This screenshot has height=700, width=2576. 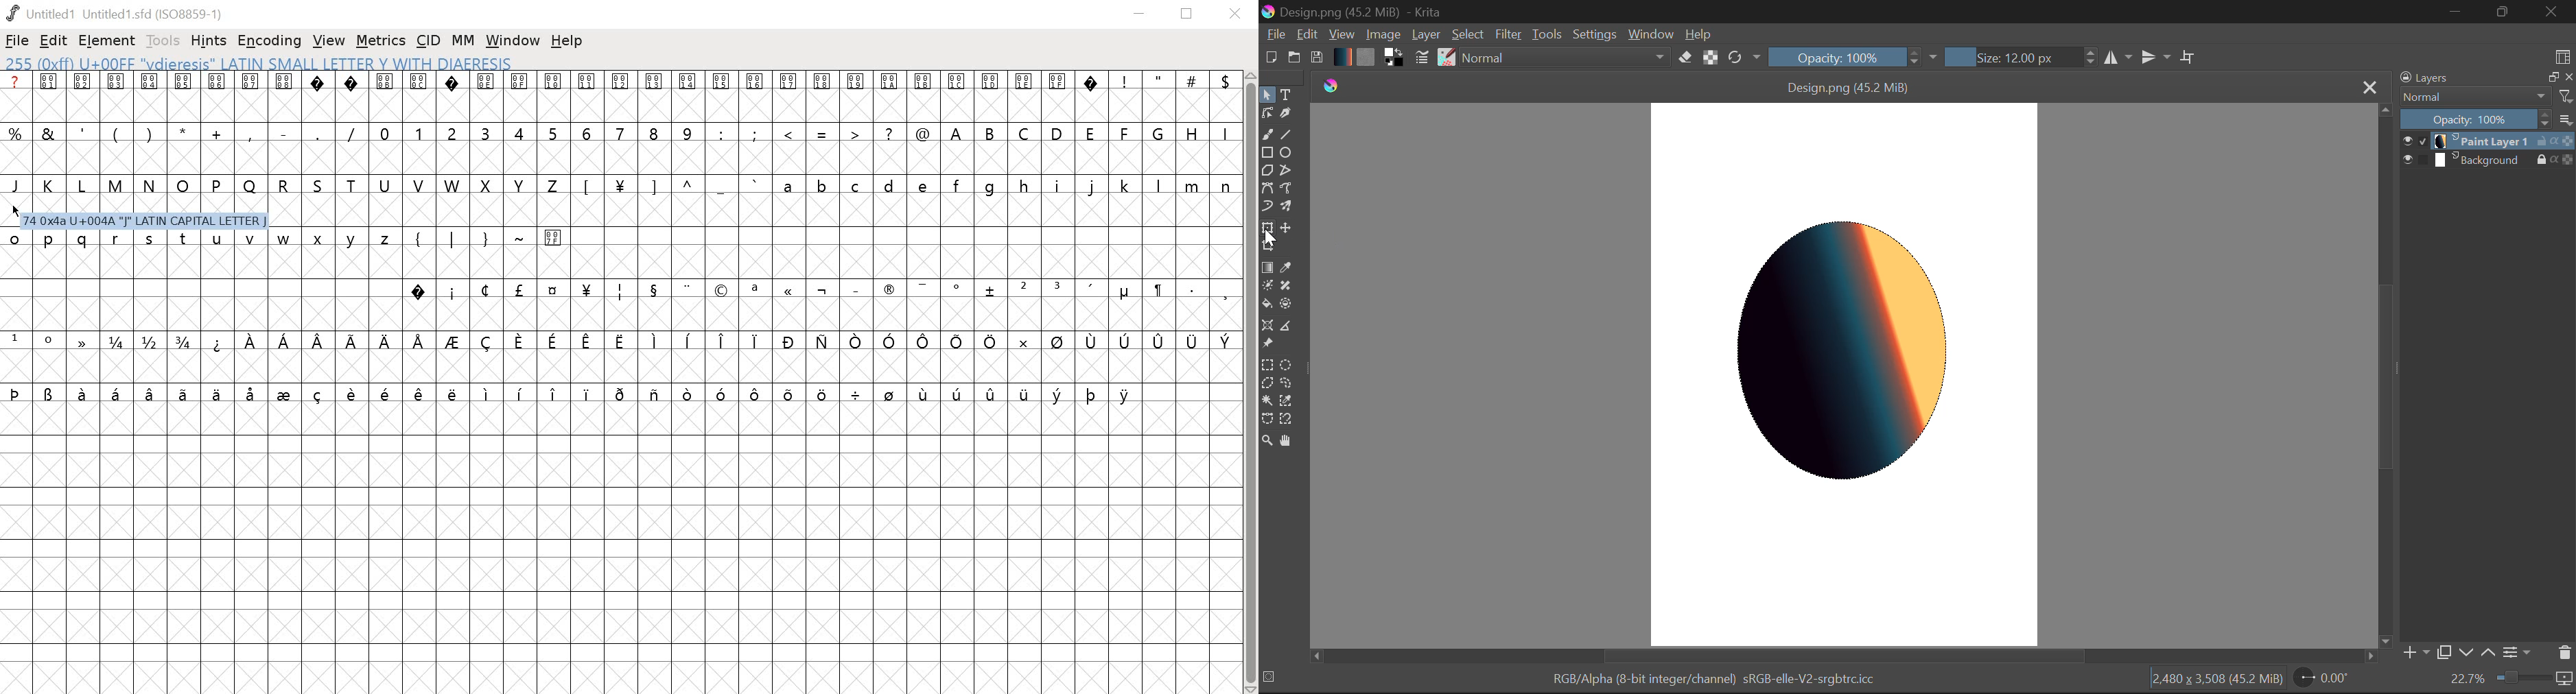 What do you see at coordinates (2118, 56) in the screenshot?
I see `Vertical Mirror Flip` at bounding box center [2118, 56].